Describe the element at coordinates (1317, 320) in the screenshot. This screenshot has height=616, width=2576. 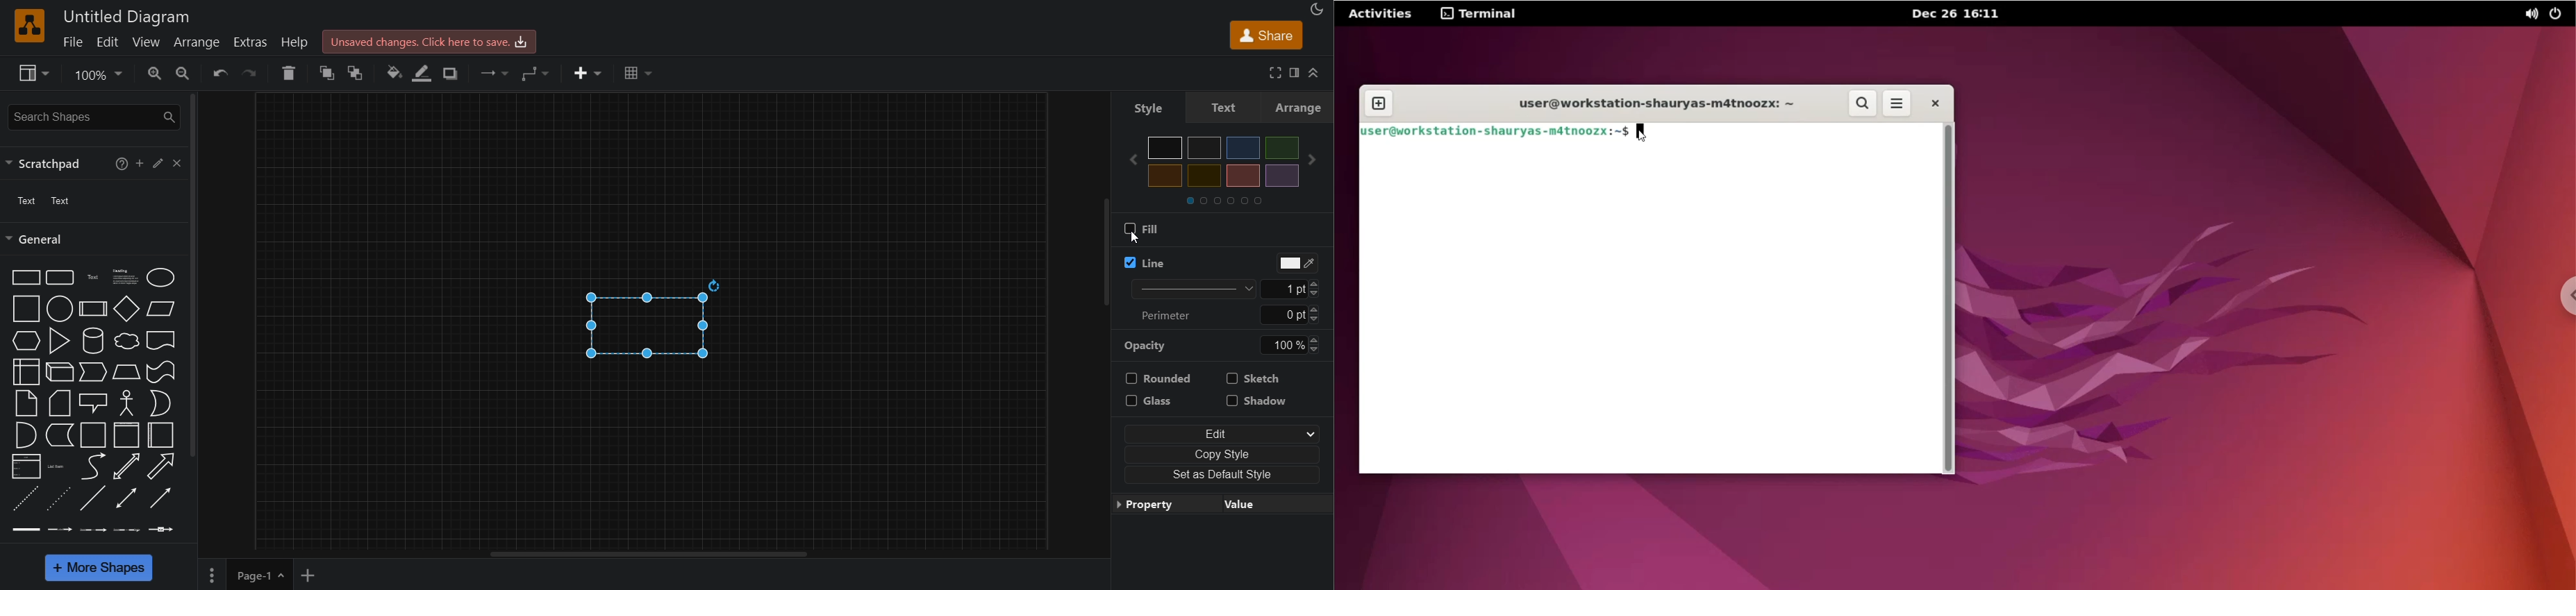
I see `decrease perimeter` at that location.